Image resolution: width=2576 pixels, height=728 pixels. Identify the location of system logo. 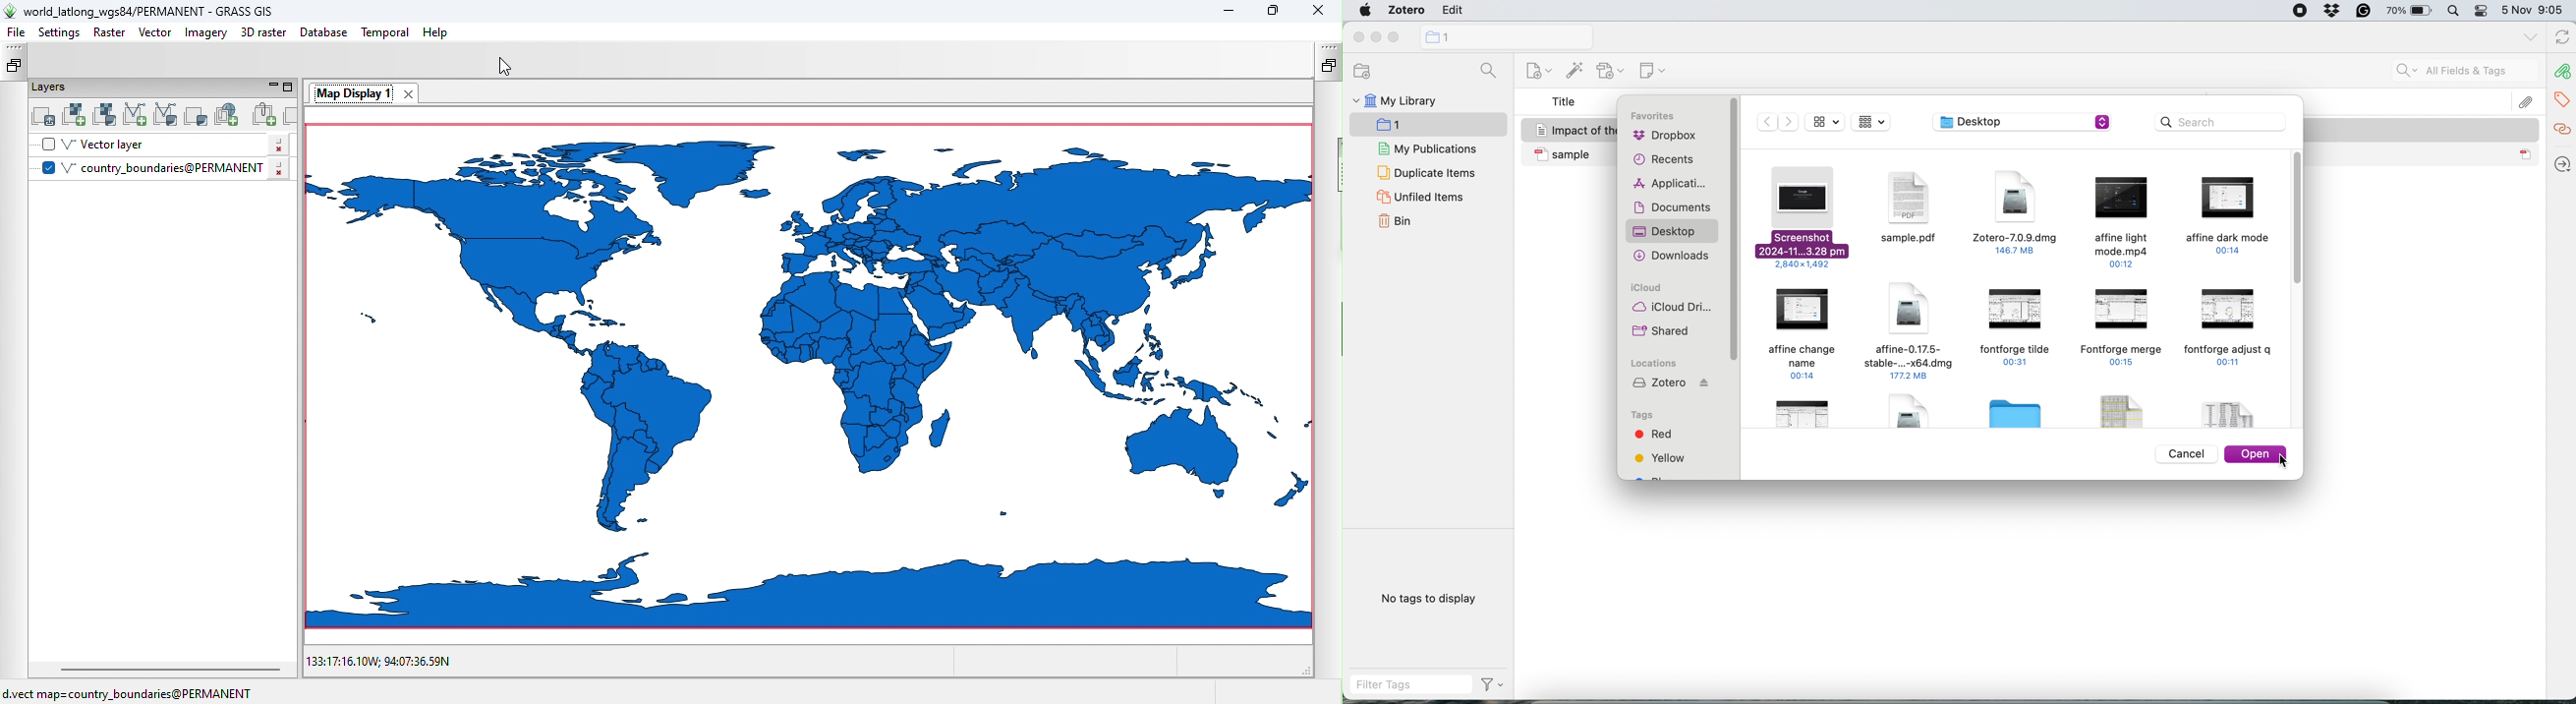
(1366, 10).